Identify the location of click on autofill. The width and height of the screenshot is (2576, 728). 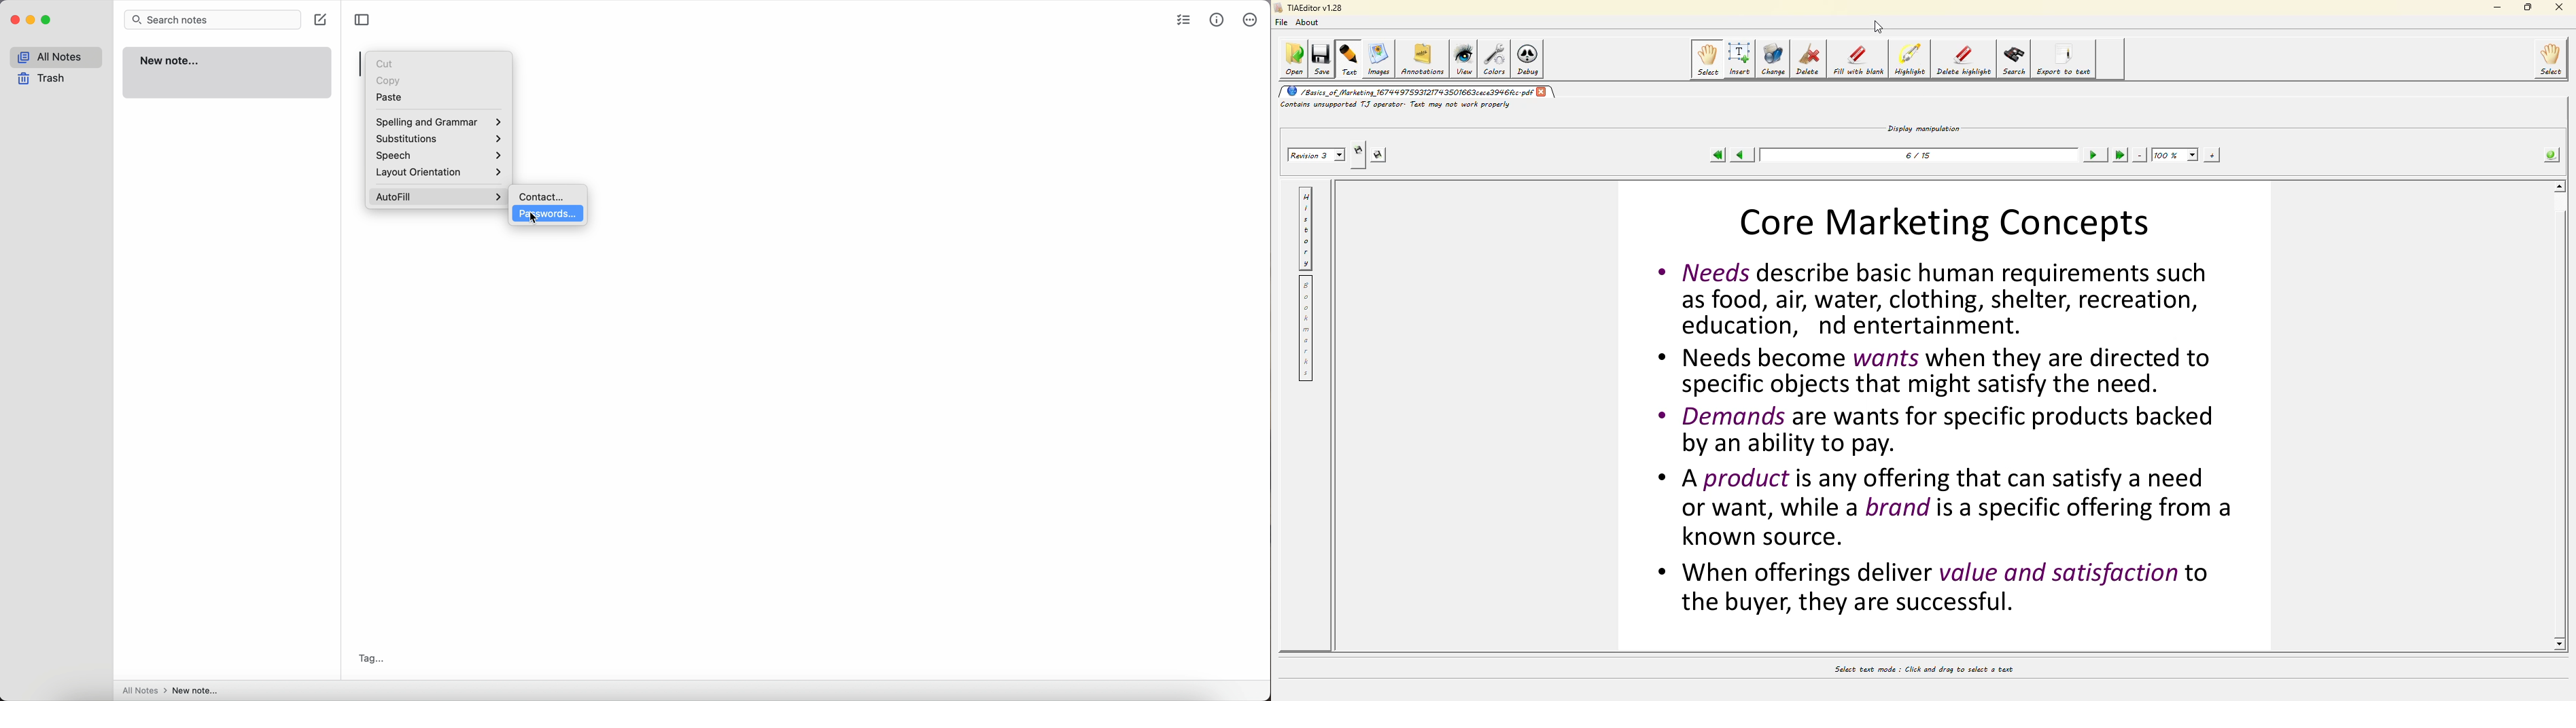
(440, 196).